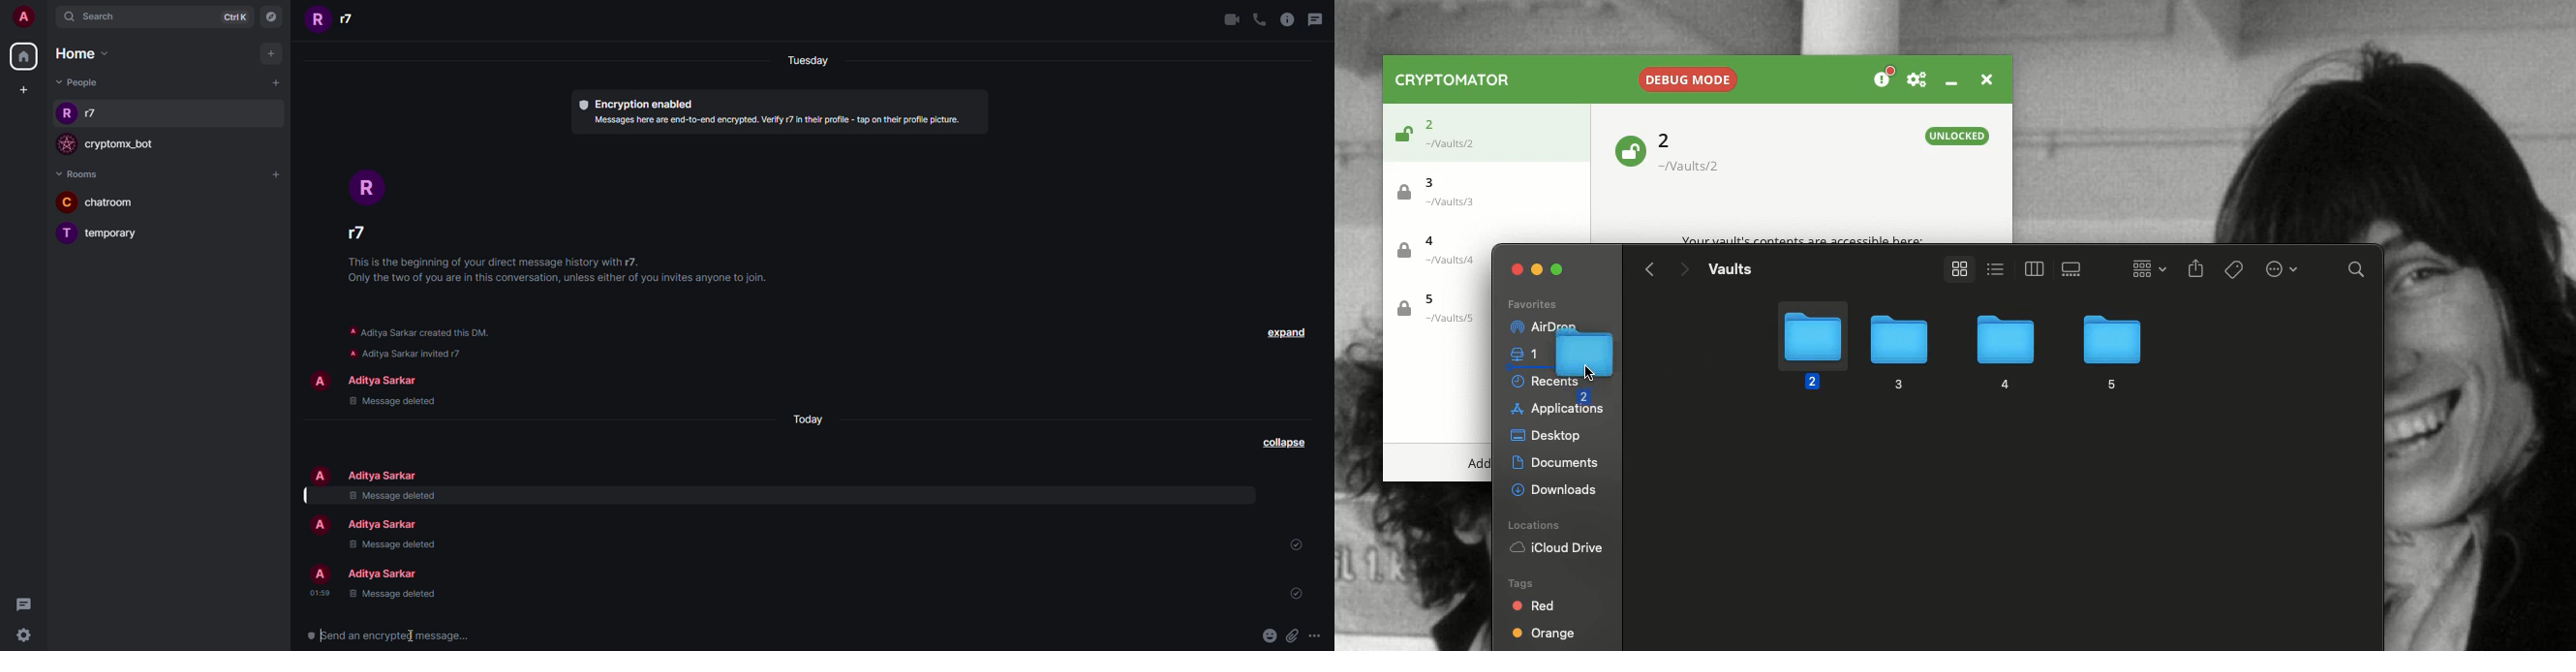  Describe the element at coordinates (391, 402) in the screenshot. I see `message deleted` at that location.